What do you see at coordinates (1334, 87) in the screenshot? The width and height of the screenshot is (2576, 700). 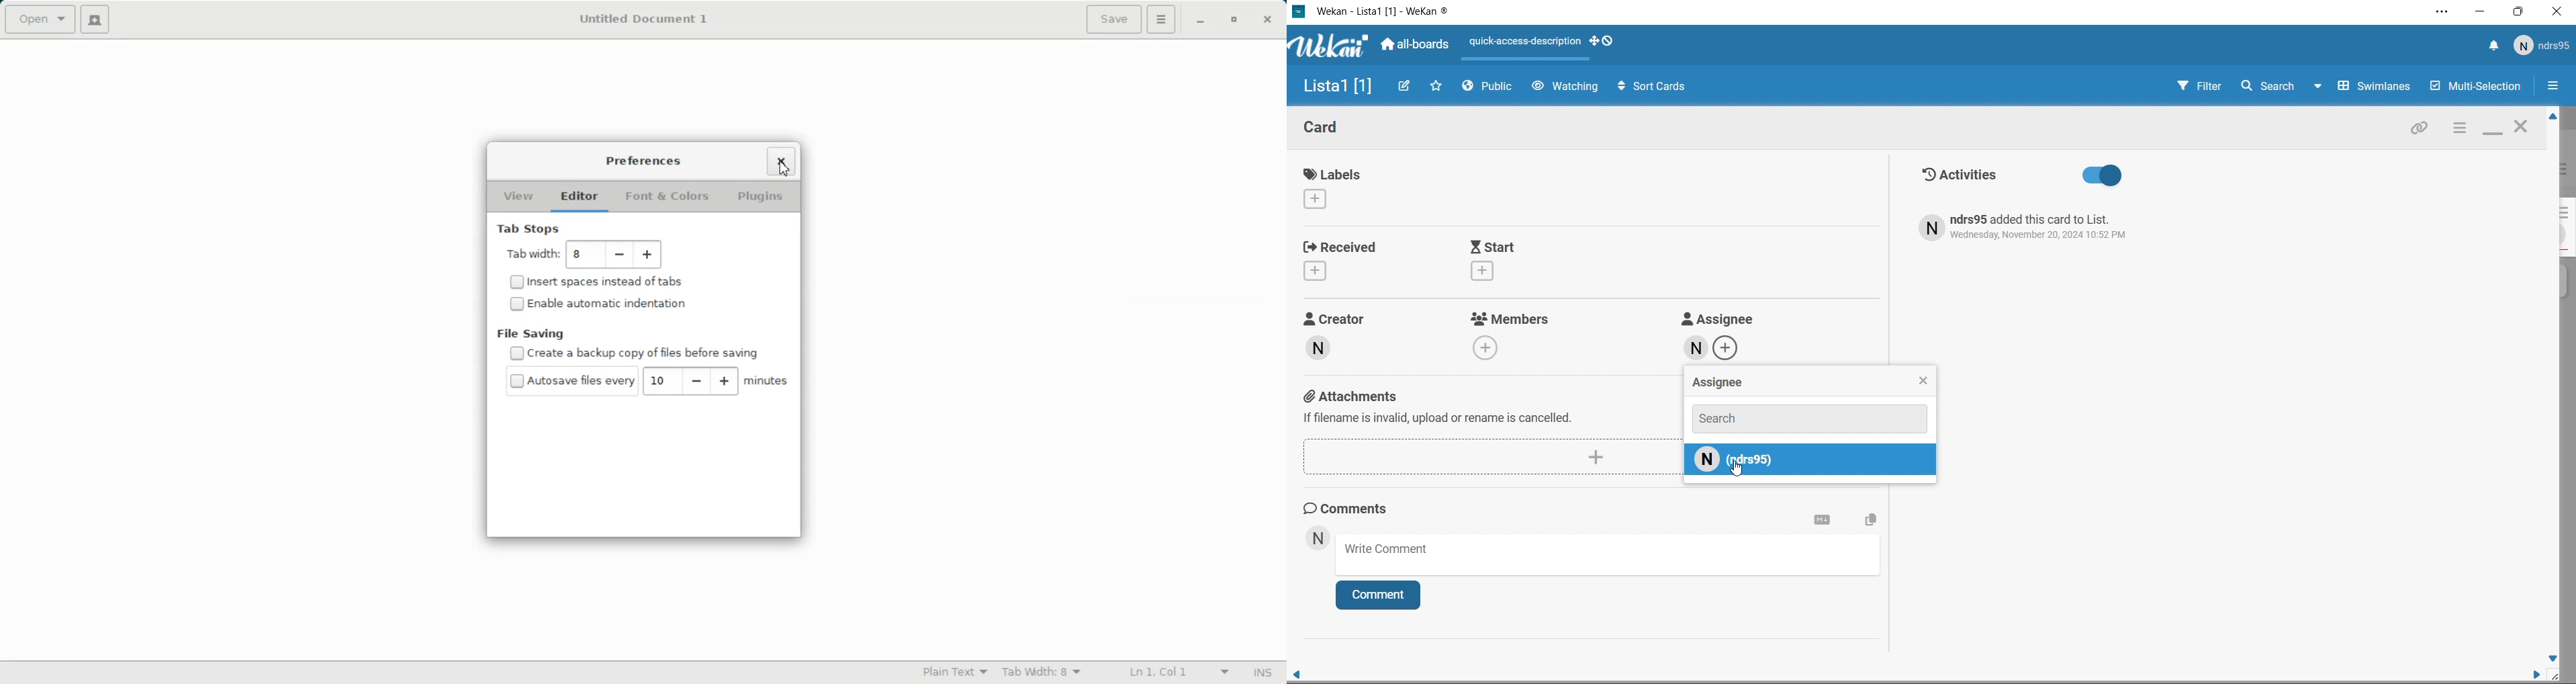 I see `Name` at bounding box center [1334, 87].